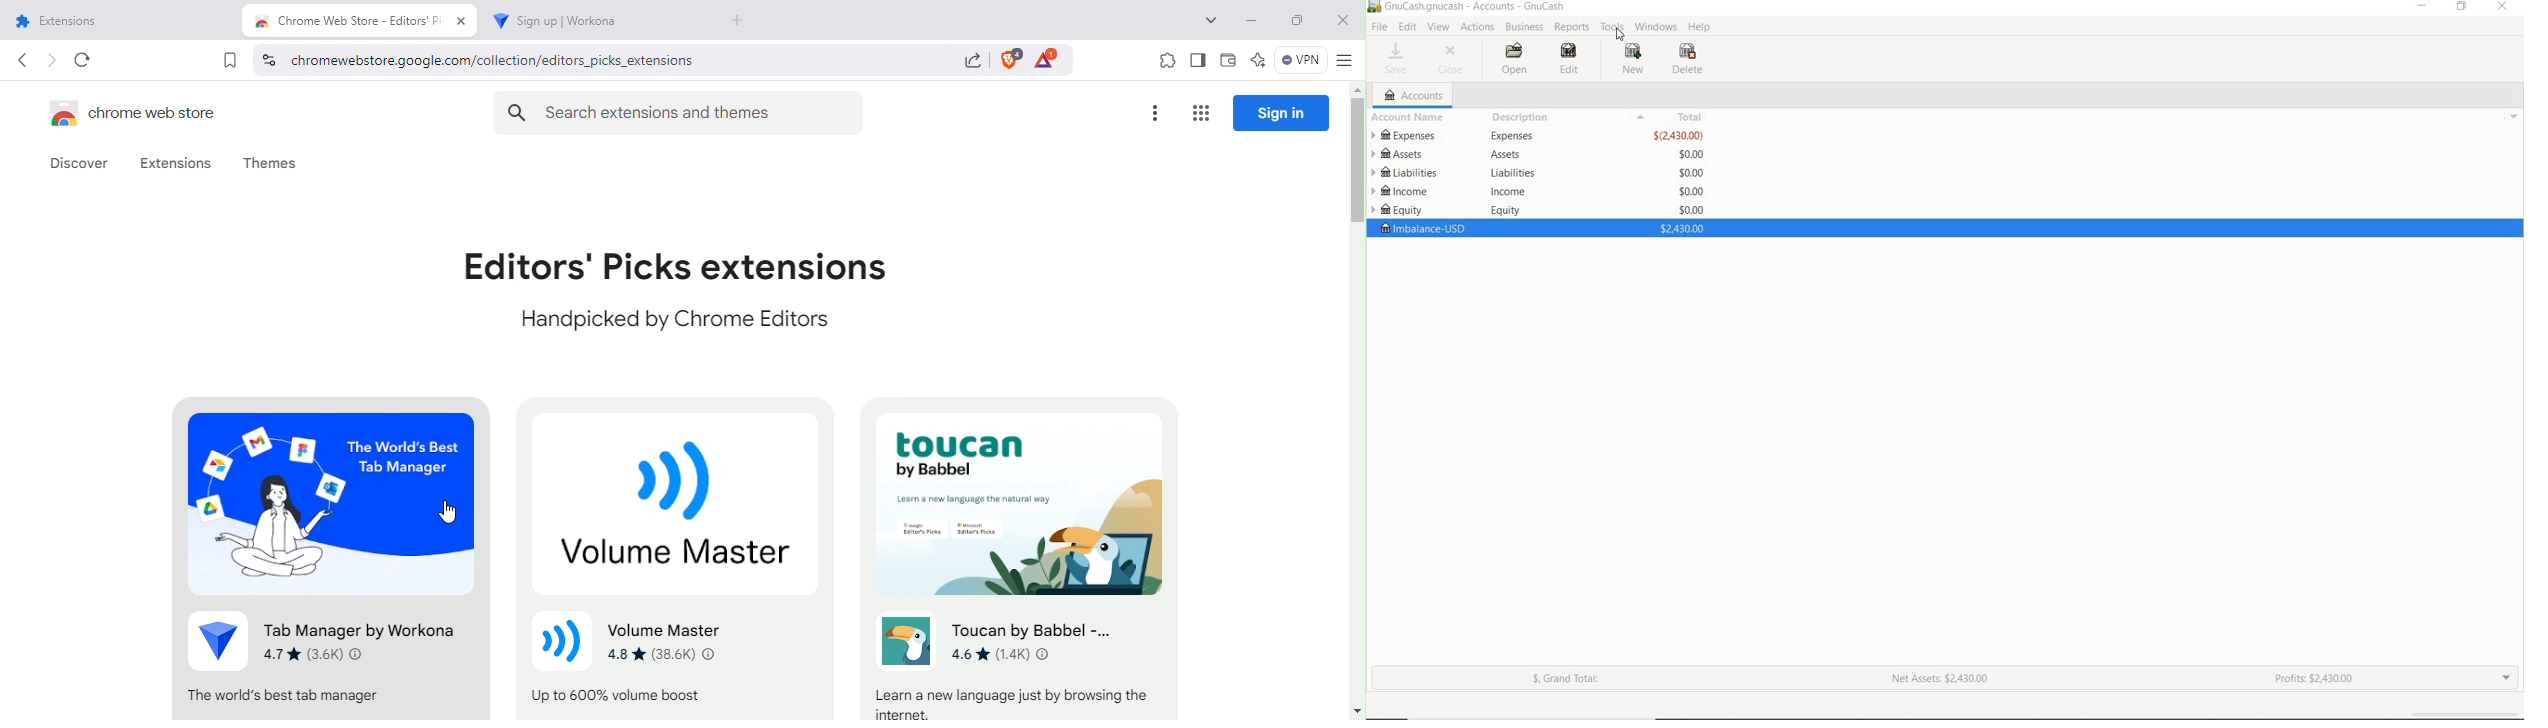 The height and width of the screenshot is (728, 2548). I want to click on EDIT, so click(1576, 60).